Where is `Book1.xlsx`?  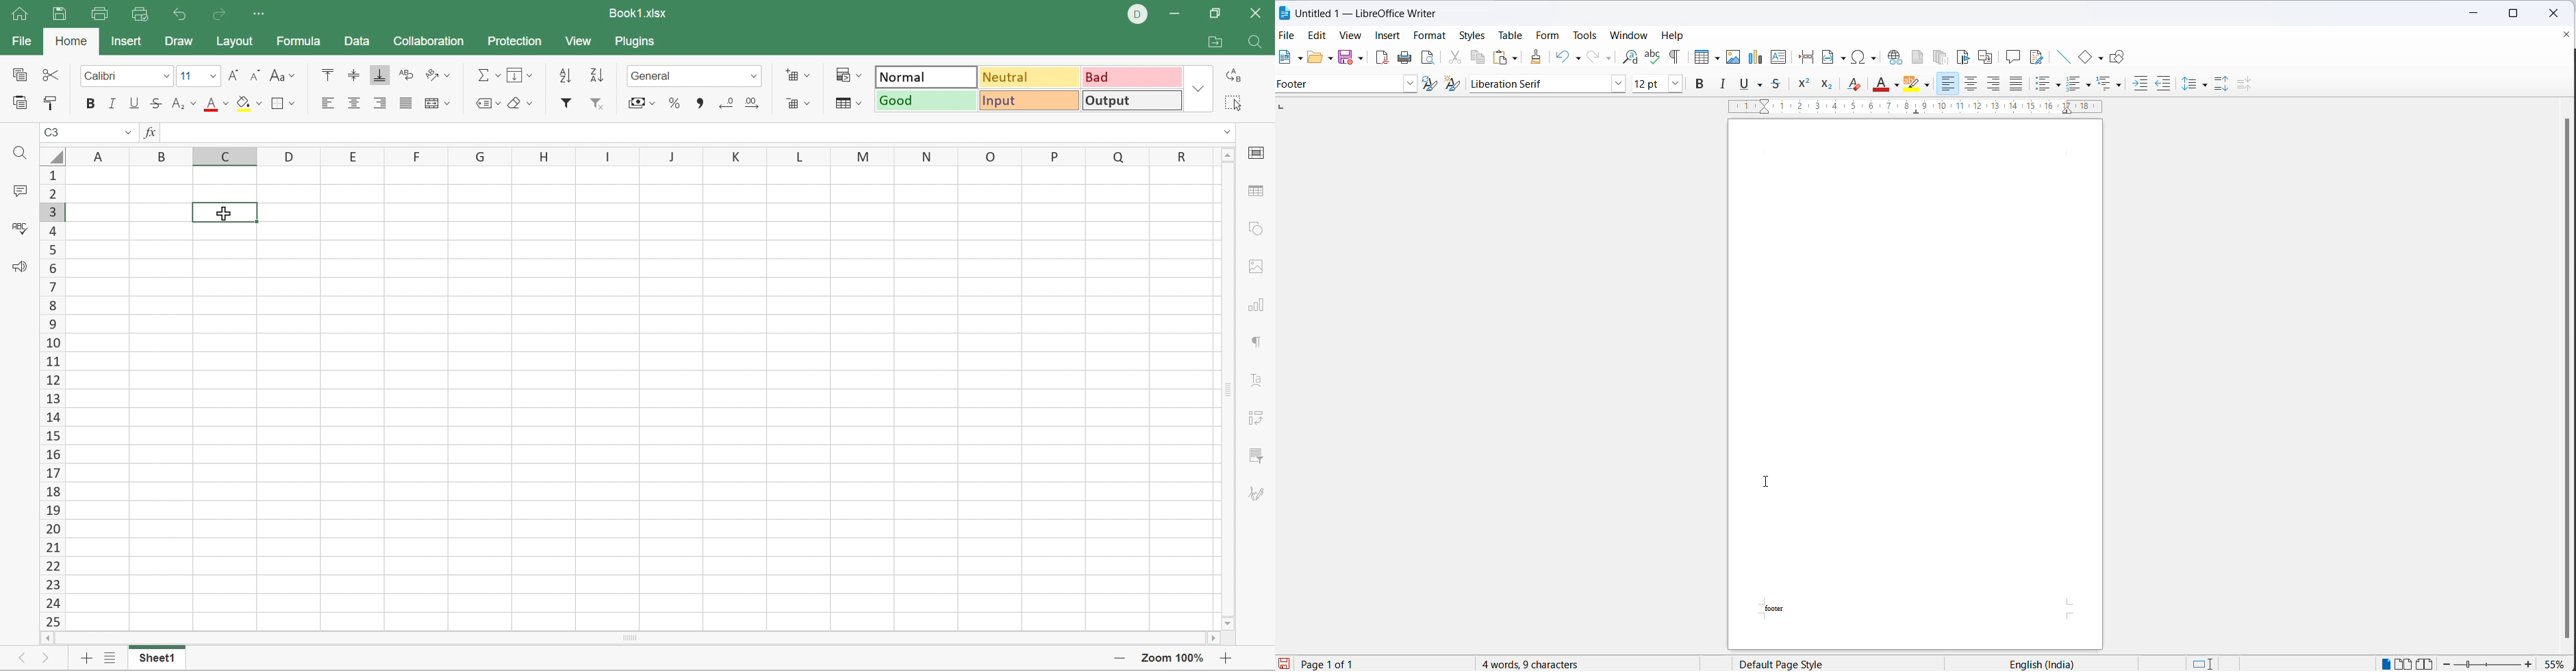
Book1.xlsx is located at coordinates (638, 12).